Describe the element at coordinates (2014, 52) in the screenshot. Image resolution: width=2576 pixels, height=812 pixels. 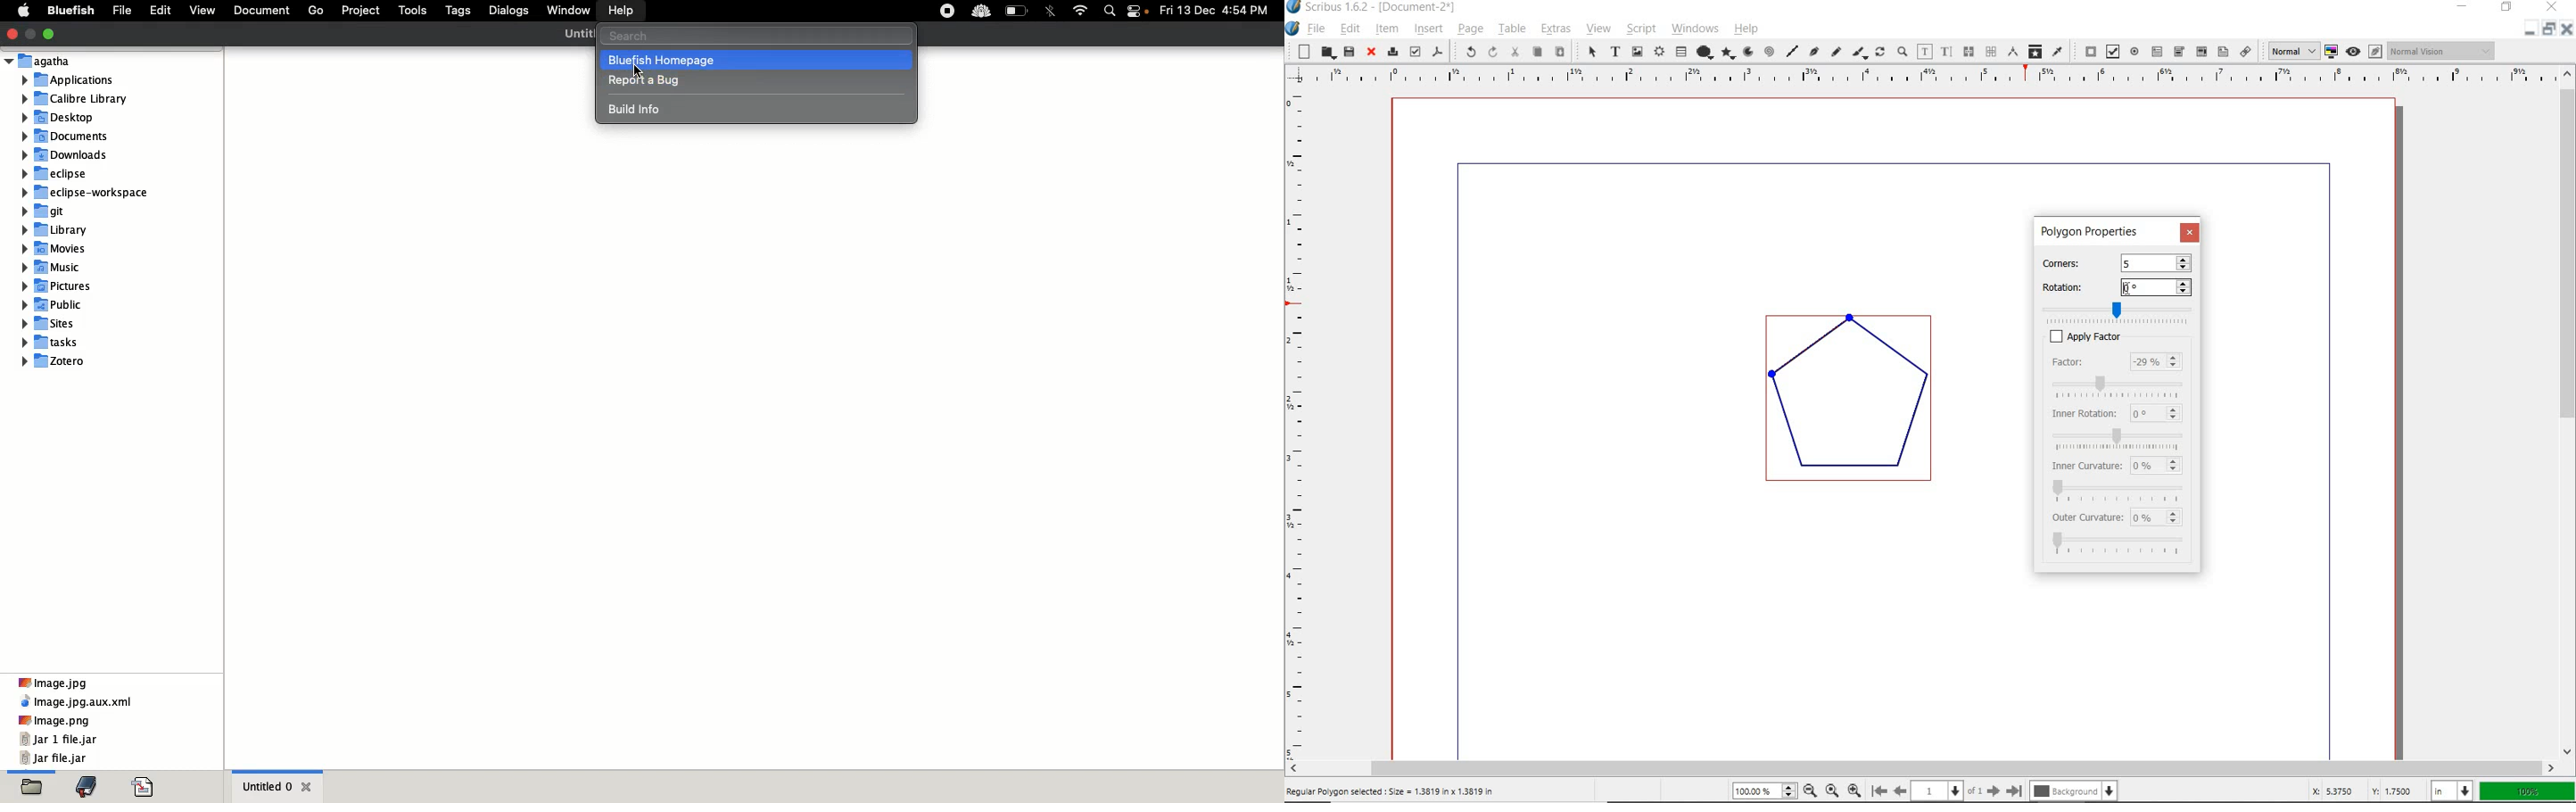
I see `measurements` at that location.